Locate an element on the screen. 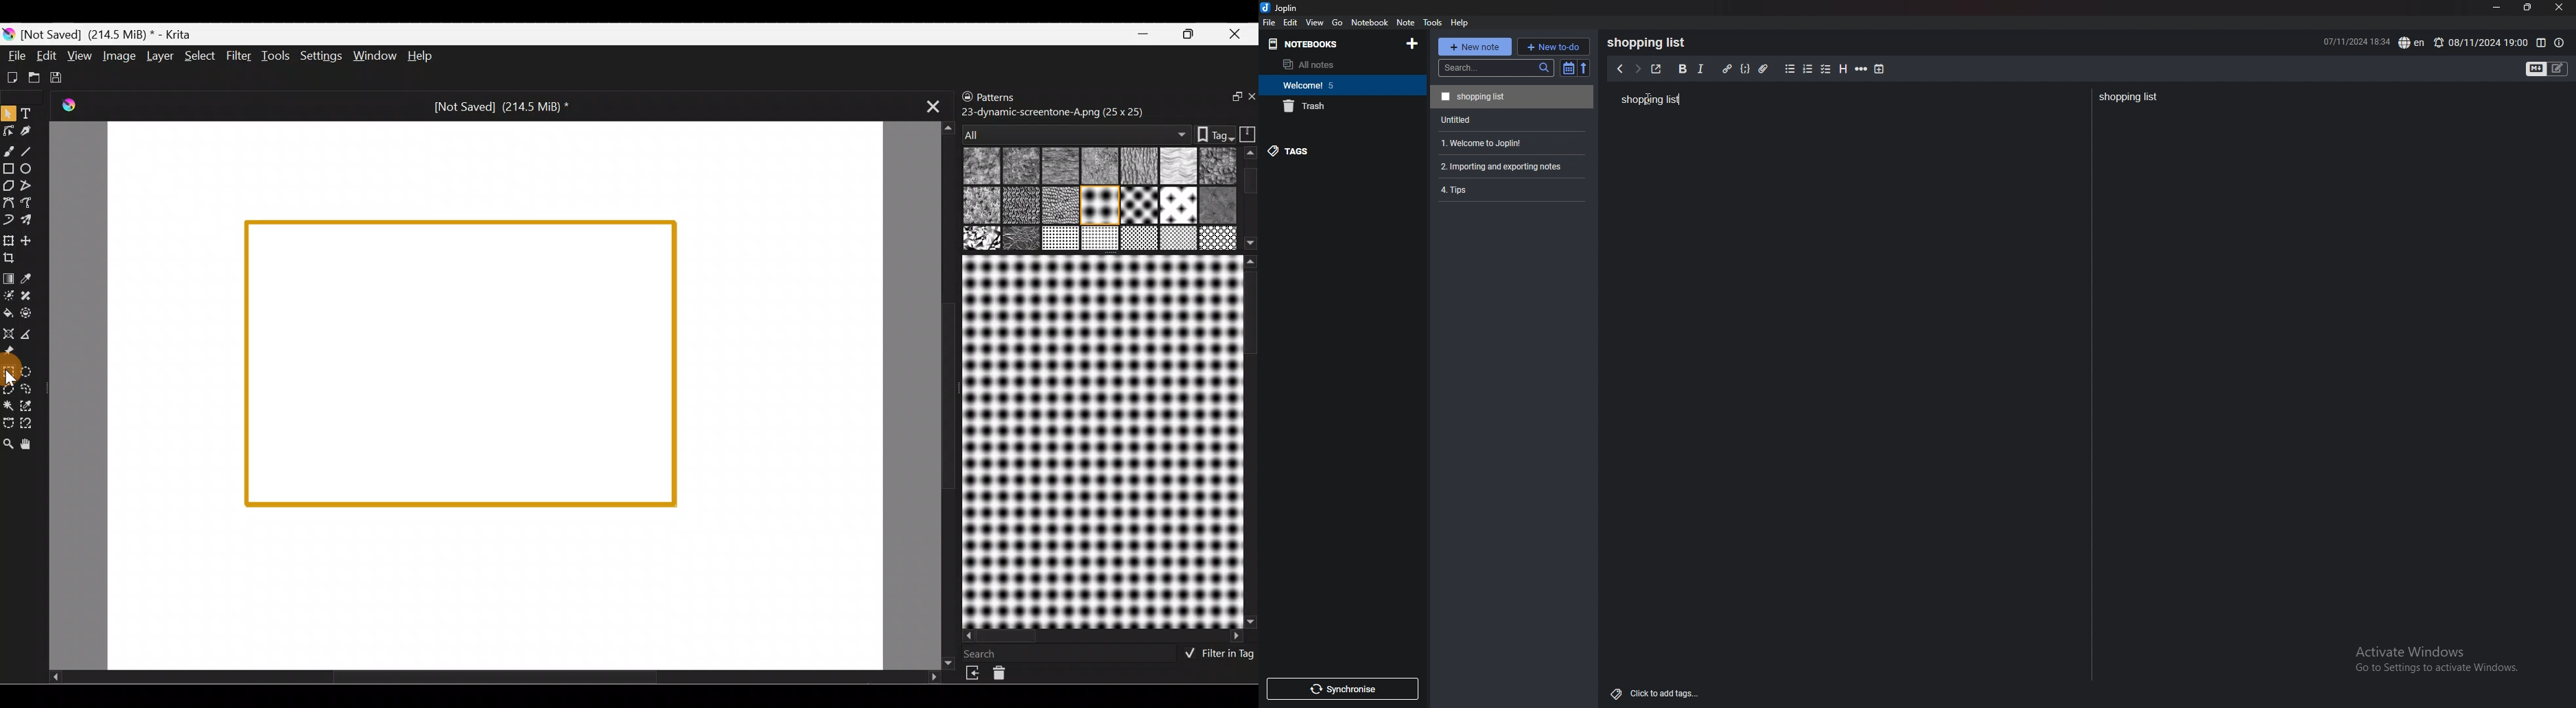 The image size is (2576, 728). add time is located at coordinates (1880, 69).